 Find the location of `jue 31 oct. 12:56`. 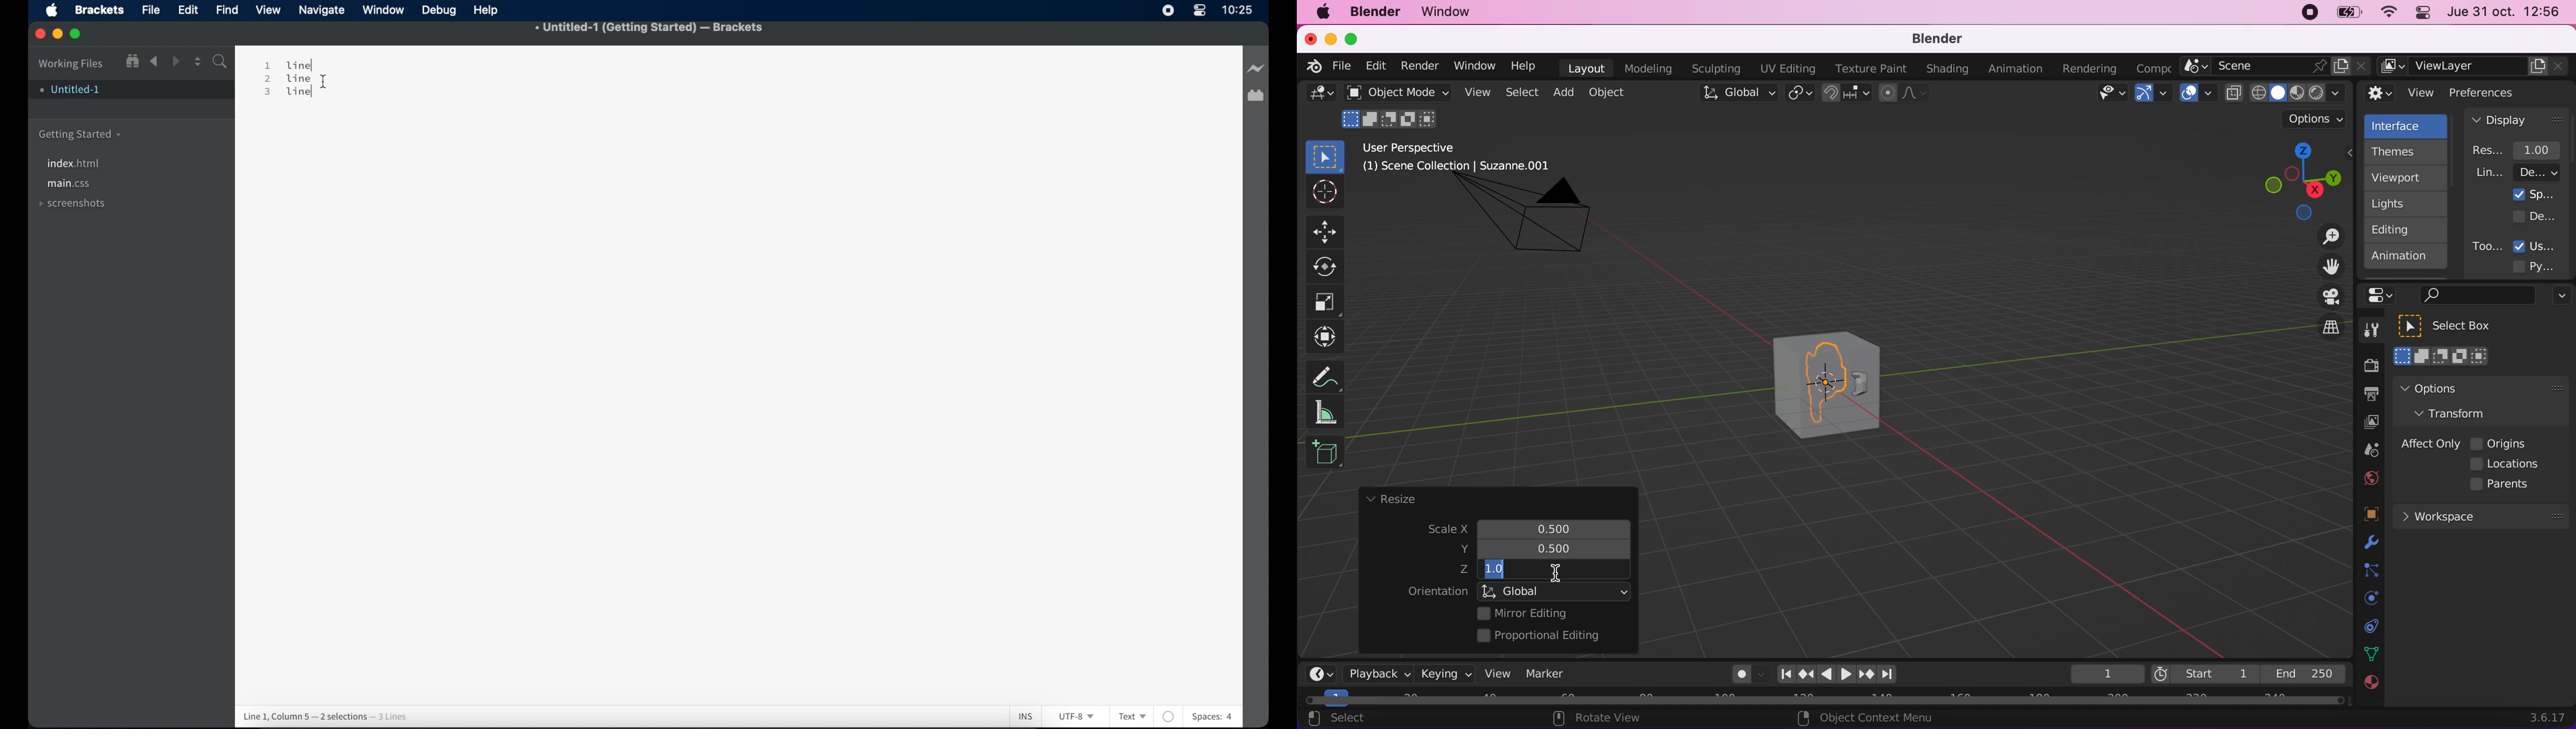

jue 31 oct. 12:56 is located at coordinates (2505, 12).